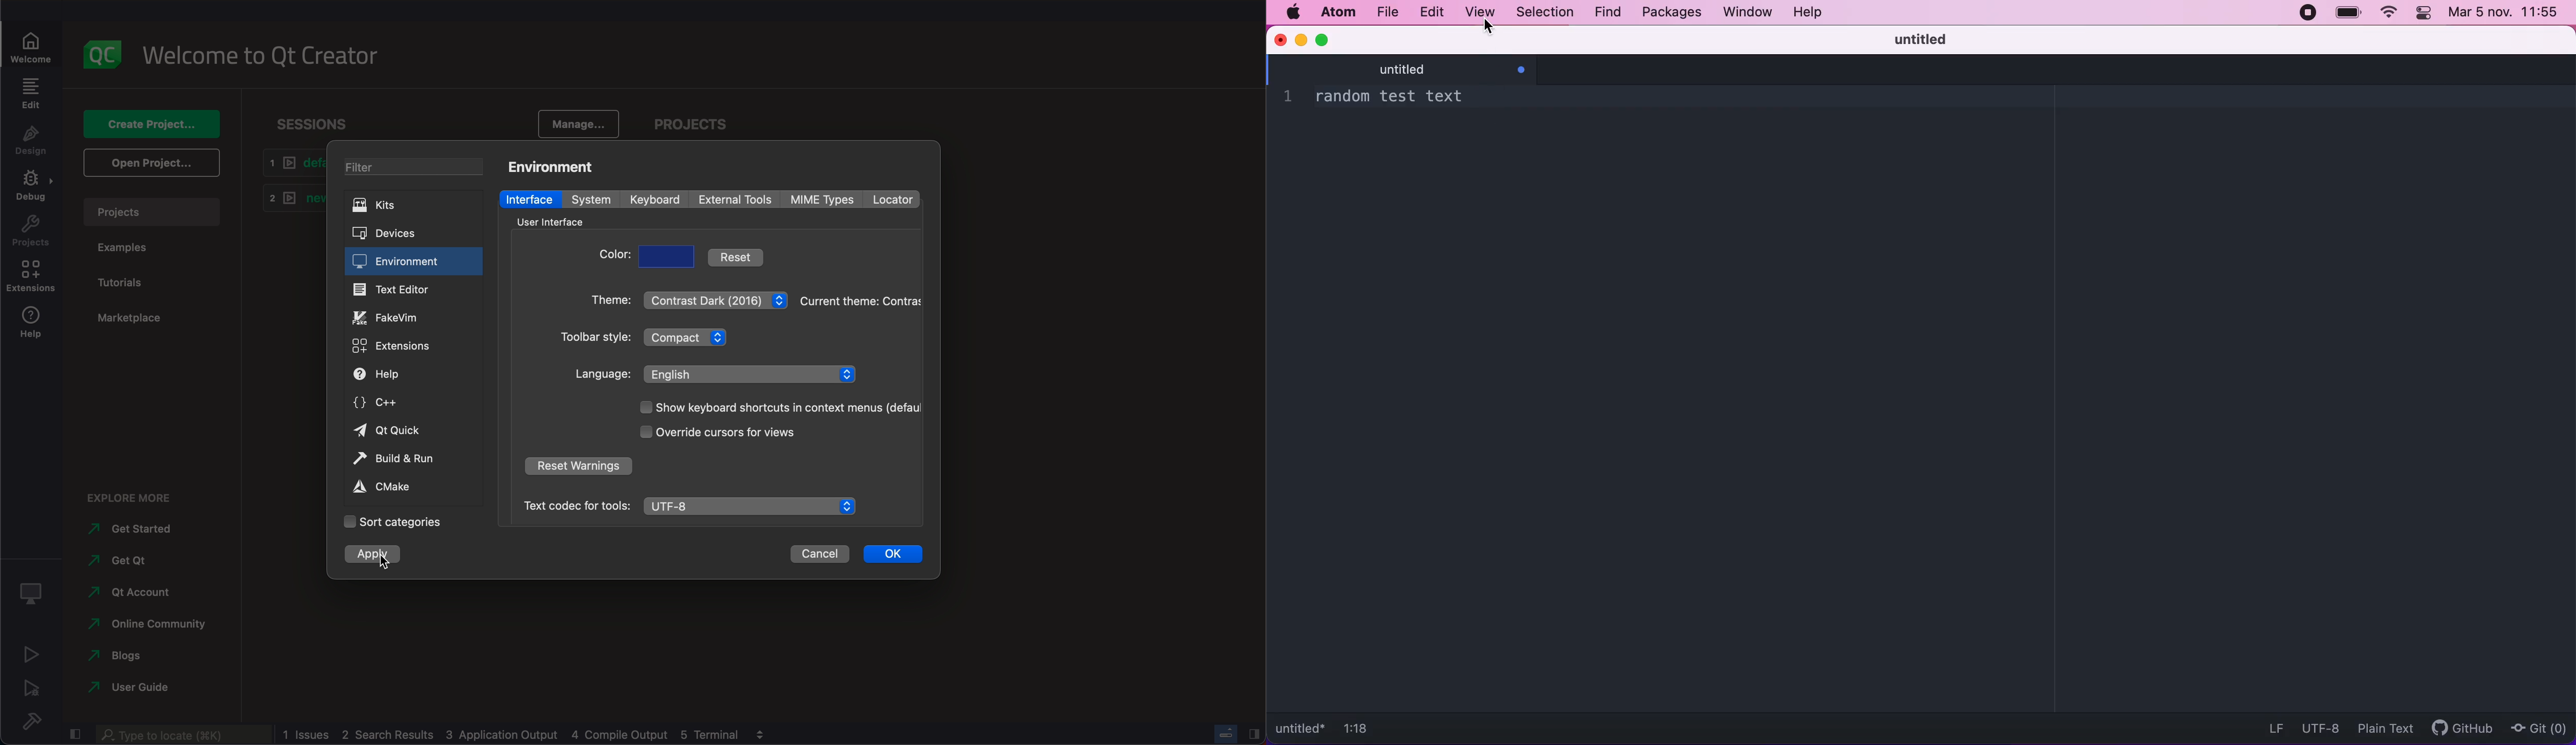 This screenshot has height=756, width=2576. I want to click on atom, so click(1341, 12).